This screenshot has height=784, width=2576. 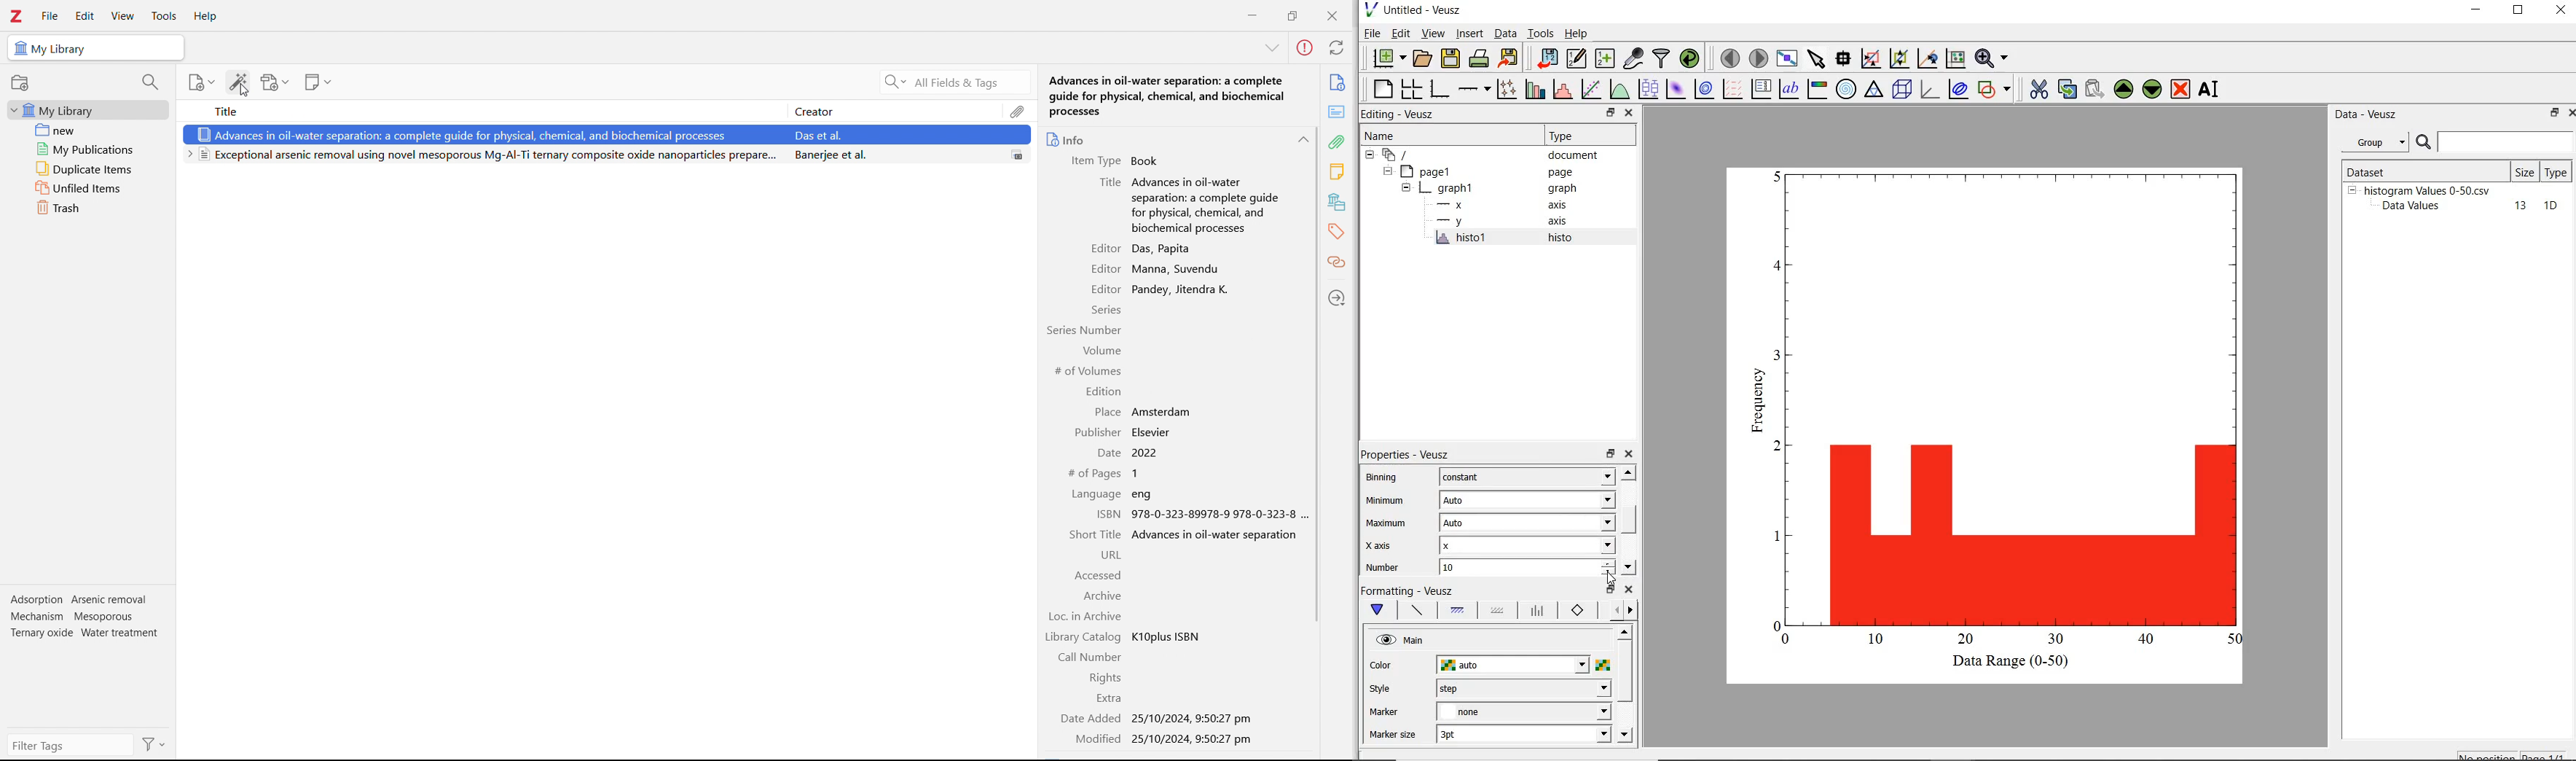 I want to click on , so click(x=1563, y=189).